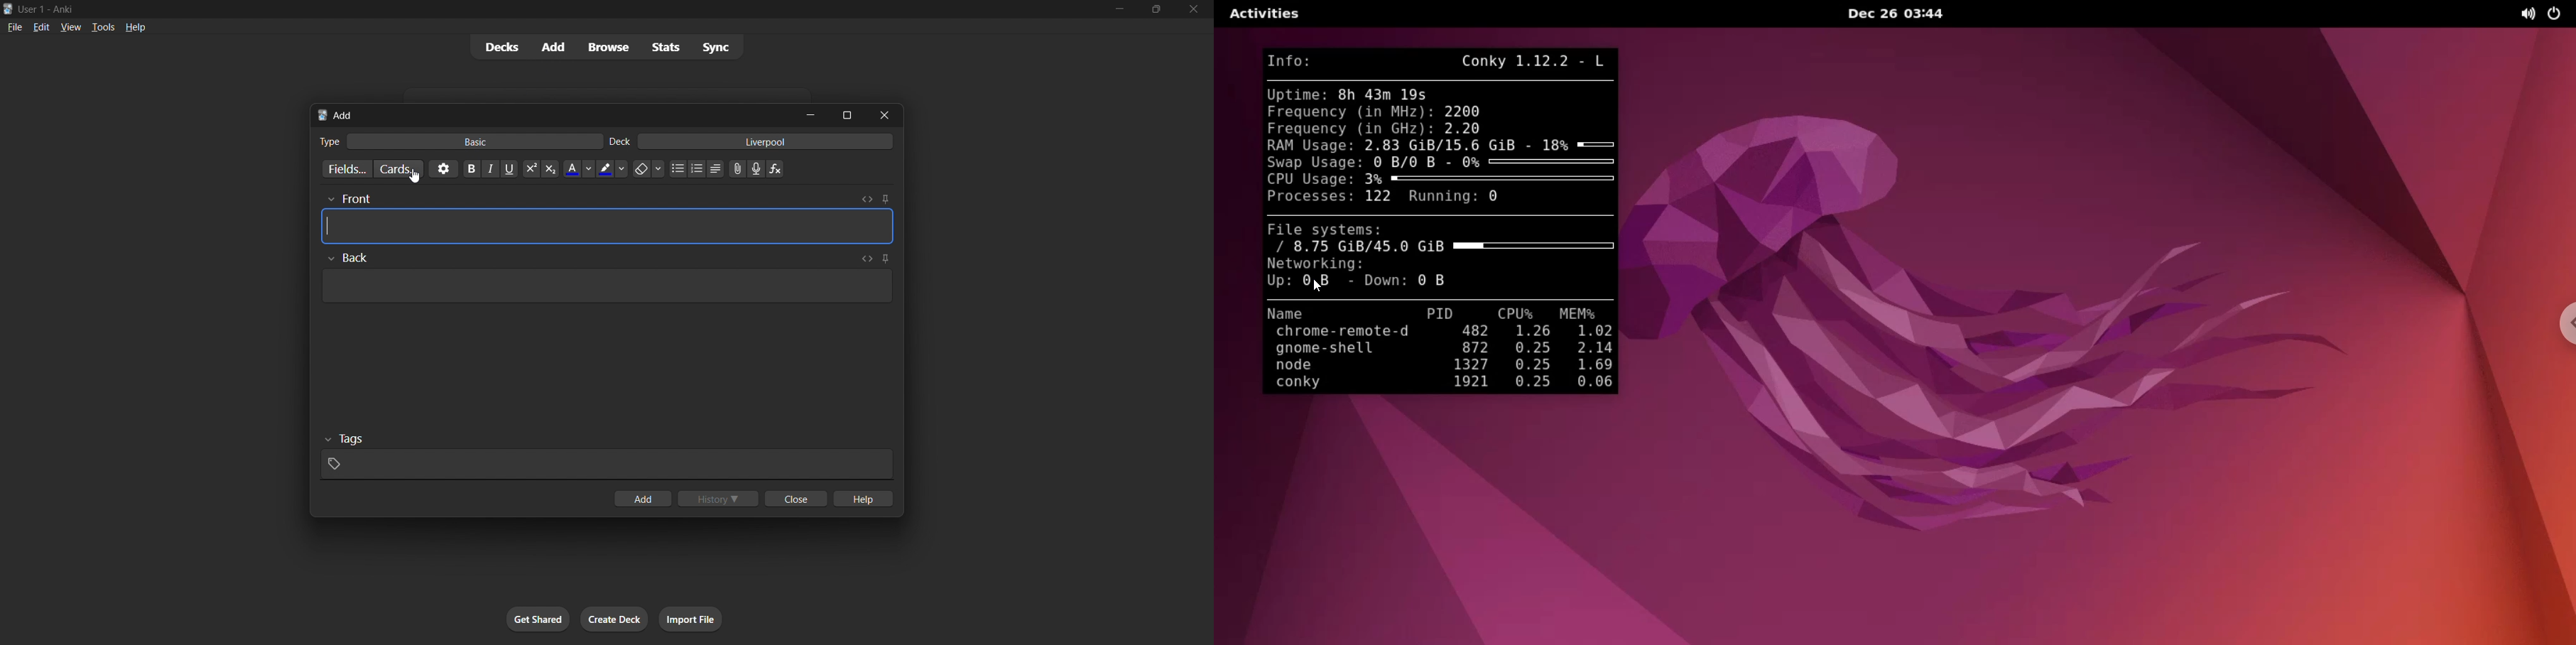 The width and height of the screenshot is (2576, 672). I want to click on close, so click(885, 113).